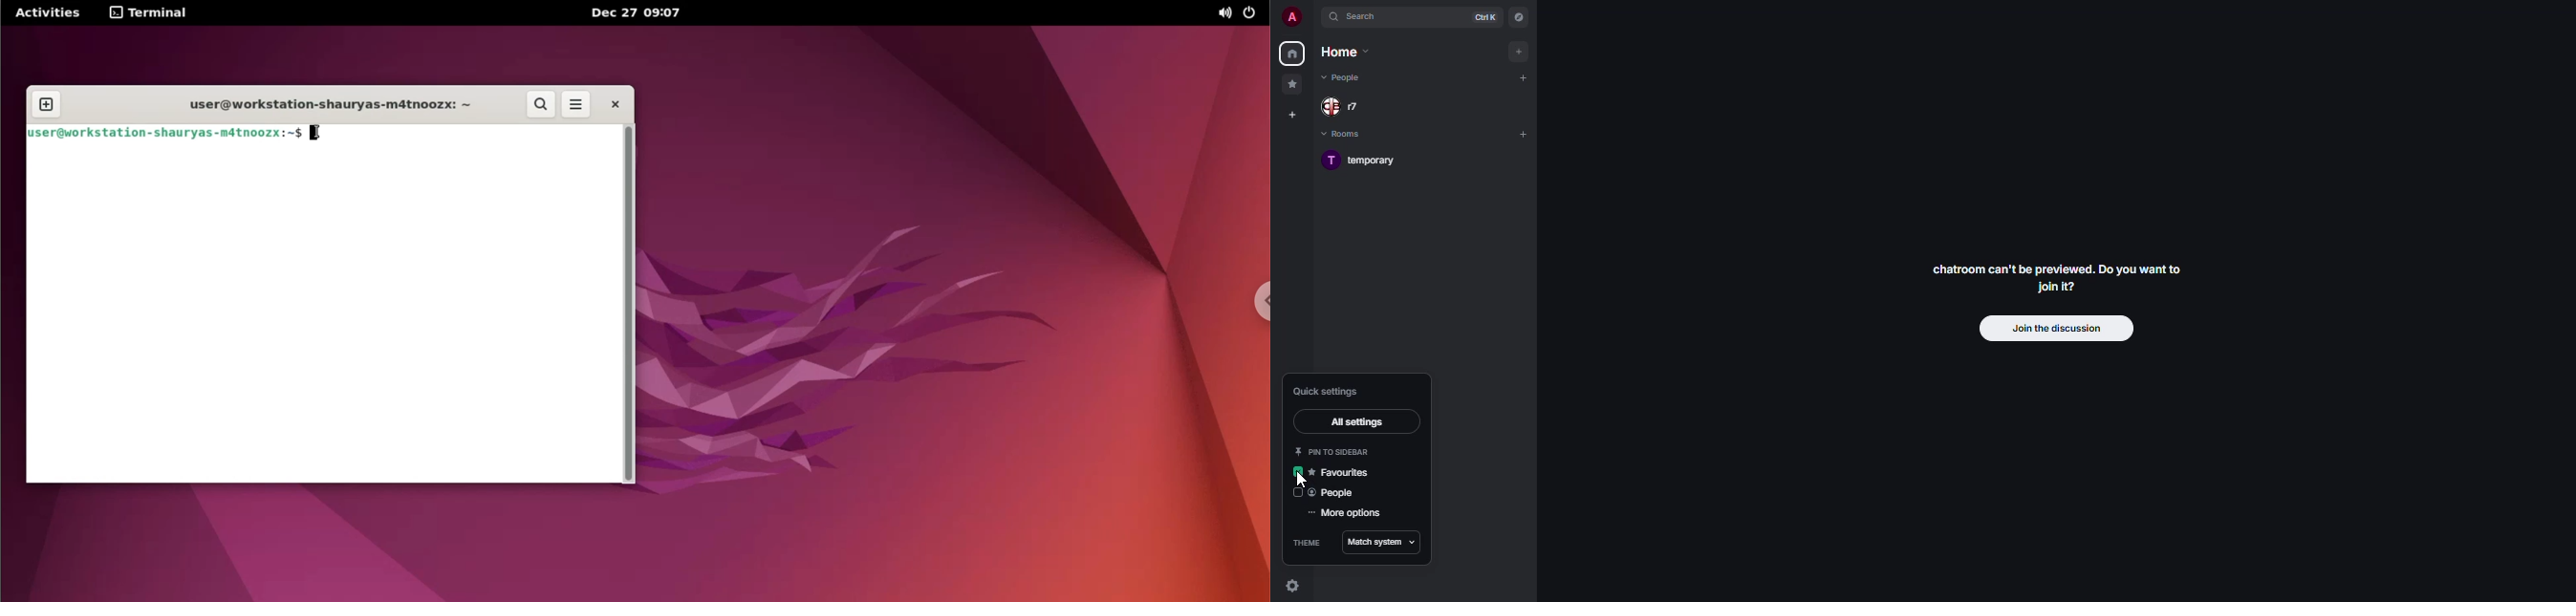 The width and height of the screenshot is (2576, 616). What do you see at coordinates (1289, 117) in the screenshot?
I see `create space` at bounding box center [1289, 117].